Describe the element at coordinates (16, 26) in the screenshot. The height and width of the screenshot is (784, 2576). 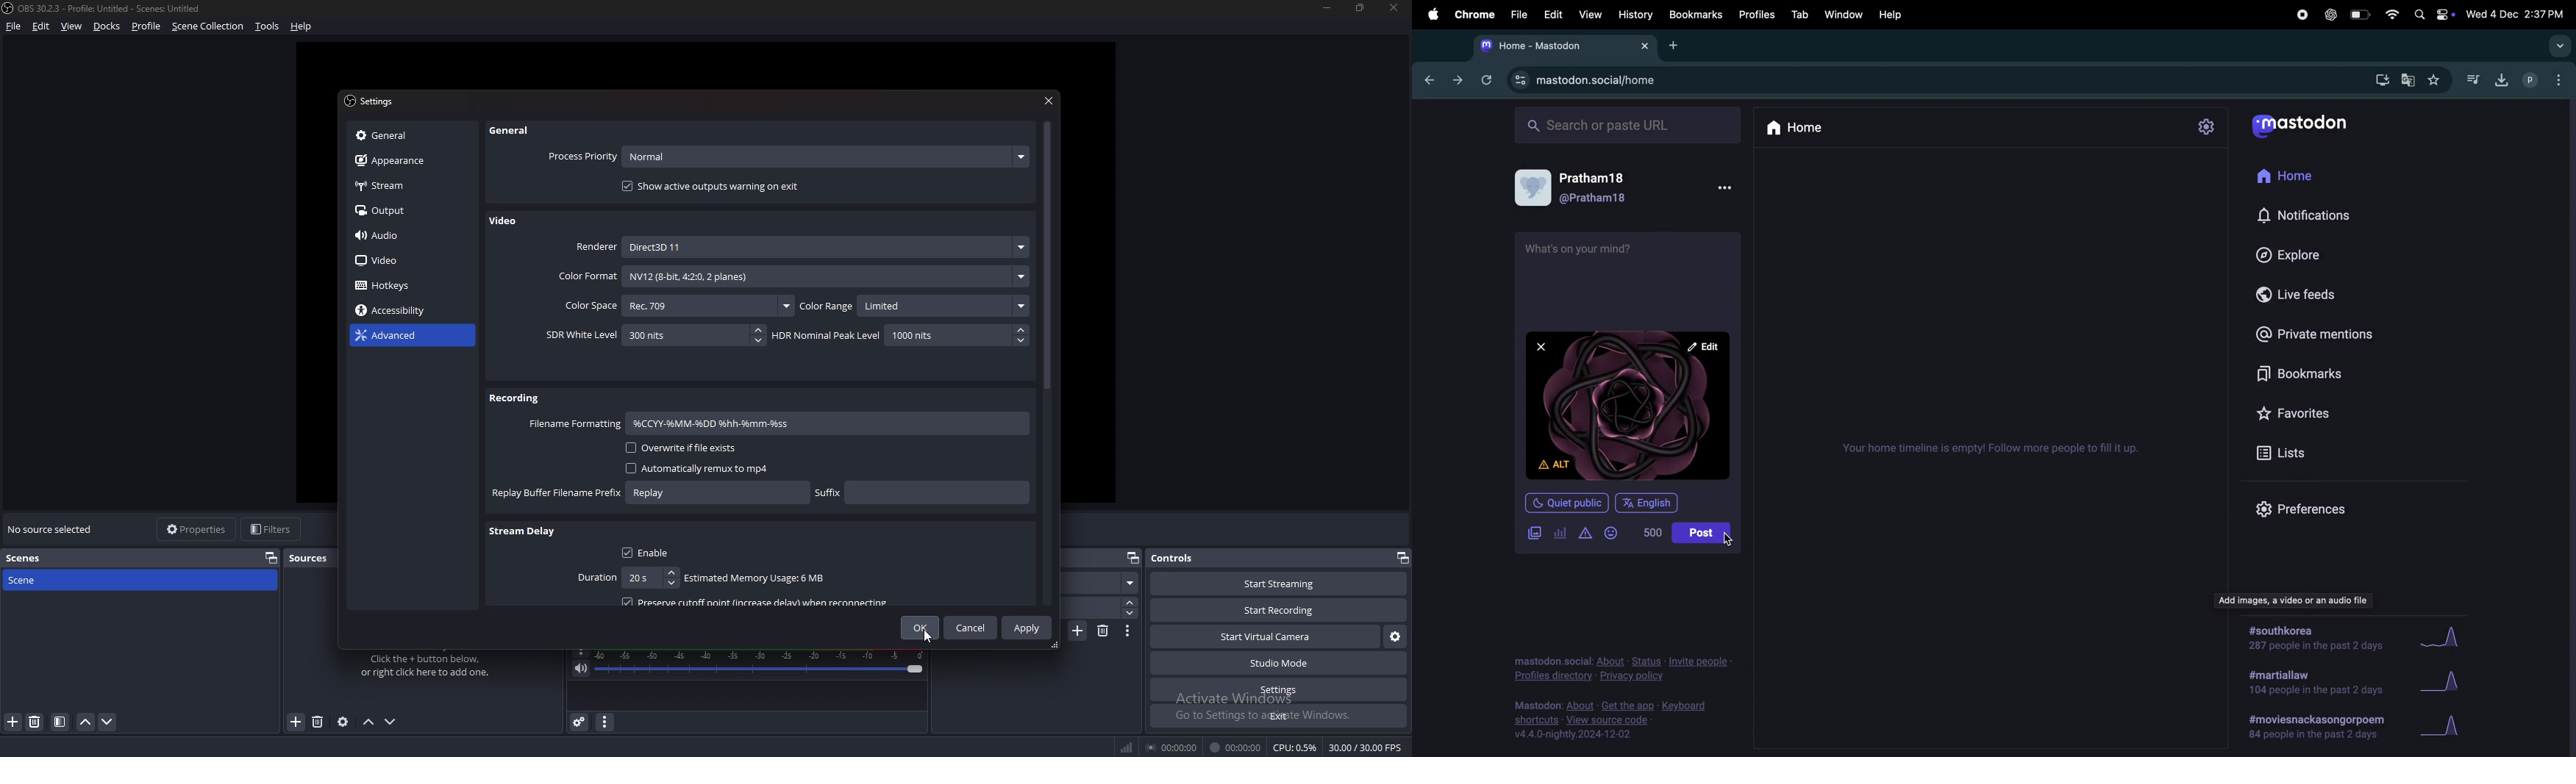
I see `file` at that location.